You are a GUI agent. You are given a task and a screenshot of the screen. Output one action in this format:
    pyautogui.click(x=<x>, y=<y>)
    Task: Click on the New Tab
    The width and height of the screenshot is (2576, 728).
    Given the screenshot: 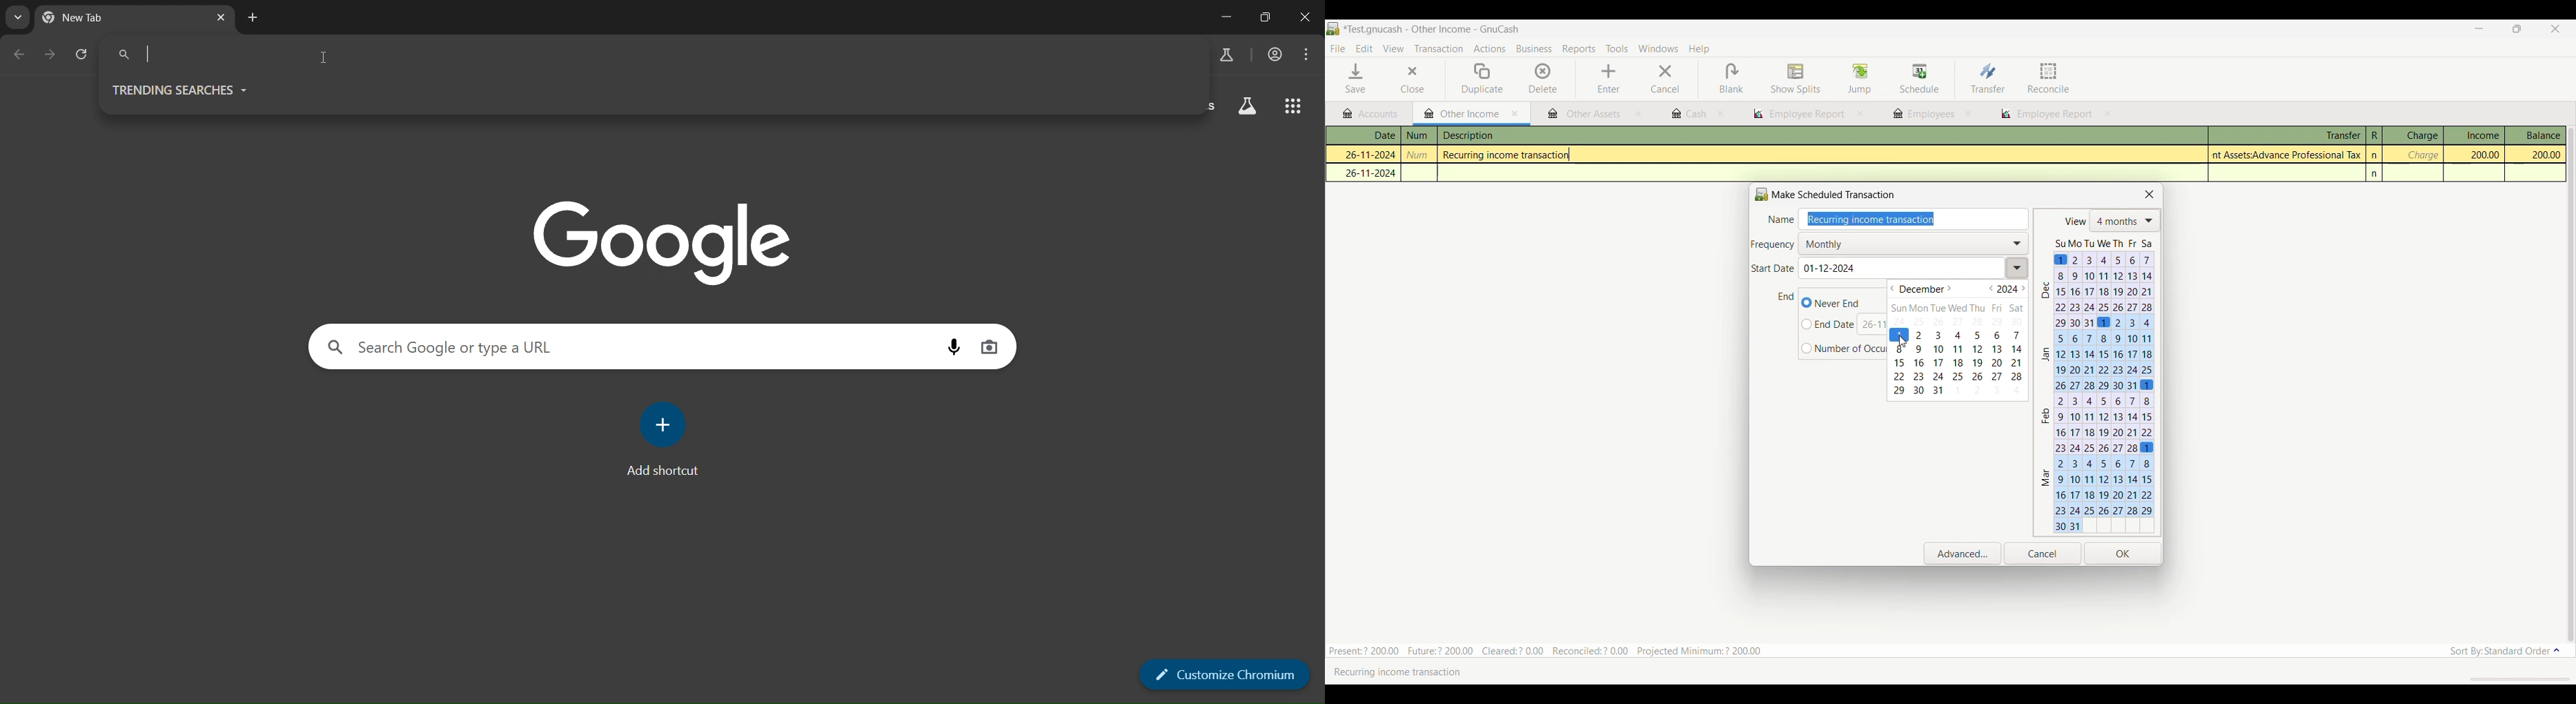 What is the action you would take?
    pyautogui.click(x=100, y=16)
    